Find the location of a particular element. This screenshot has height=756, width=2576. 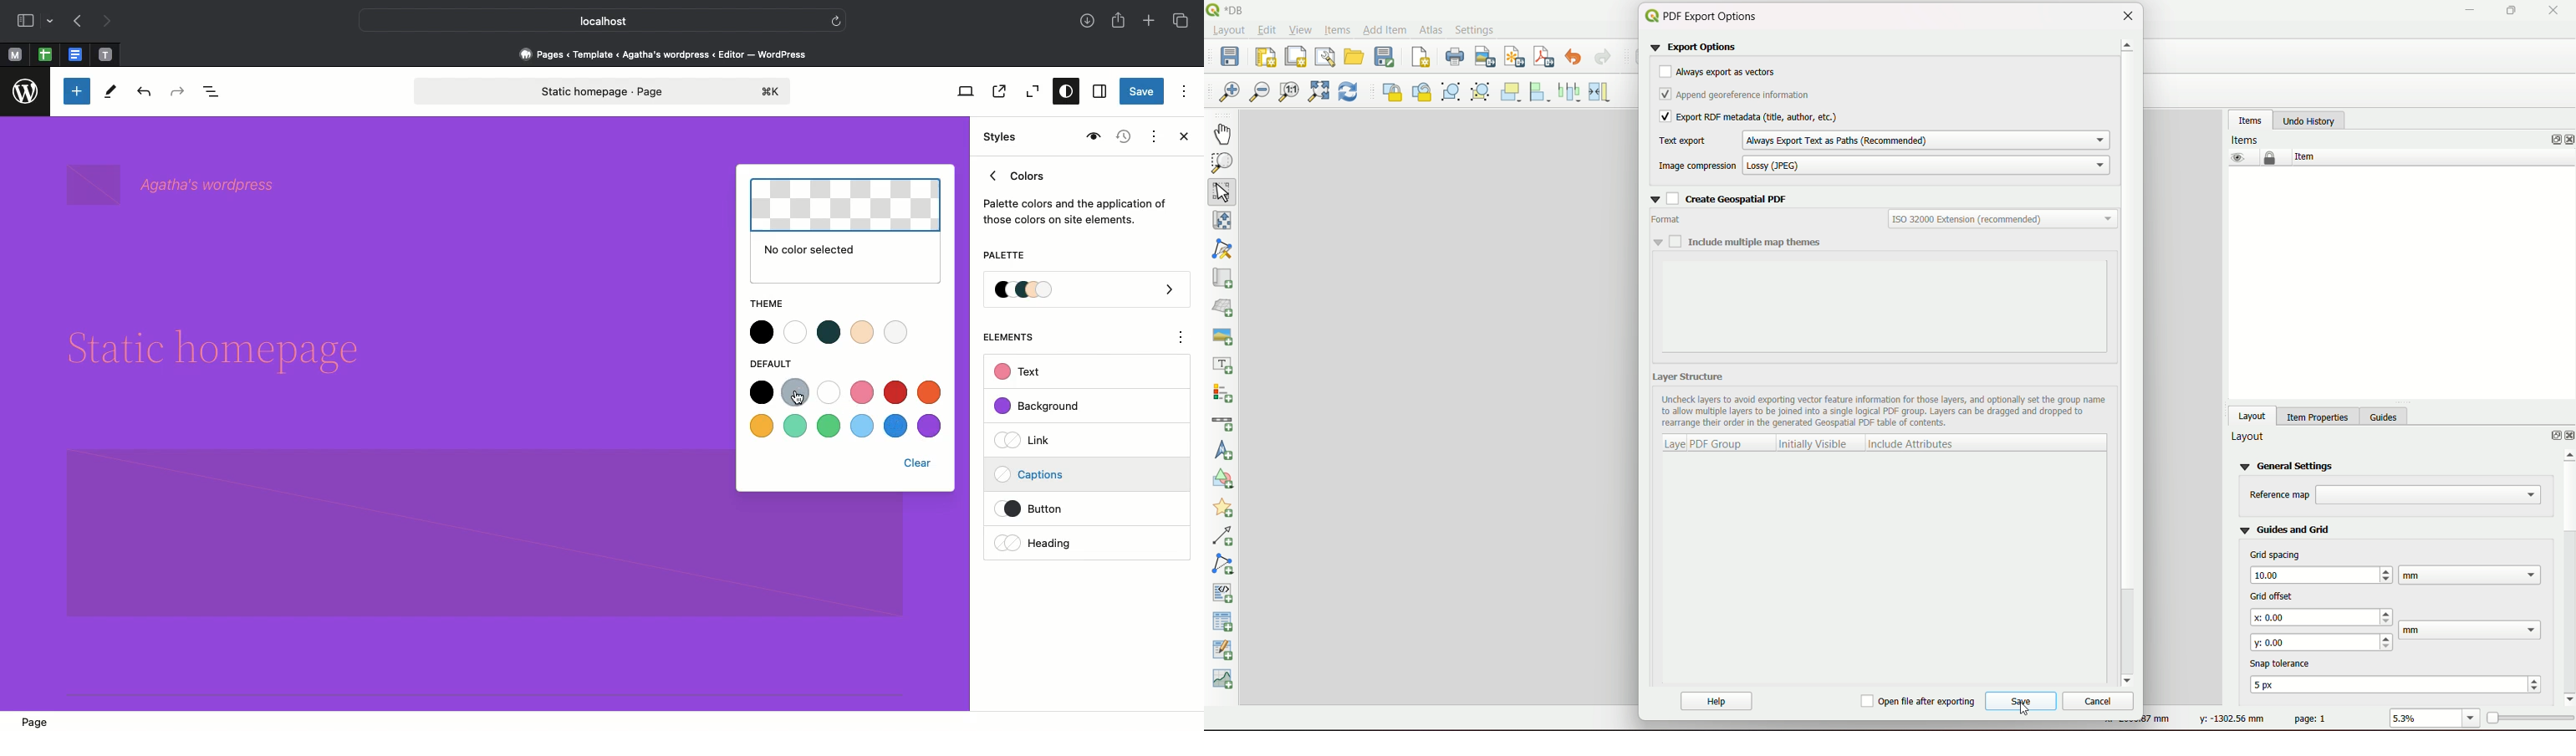

Block is located at coordinates (397, 534).